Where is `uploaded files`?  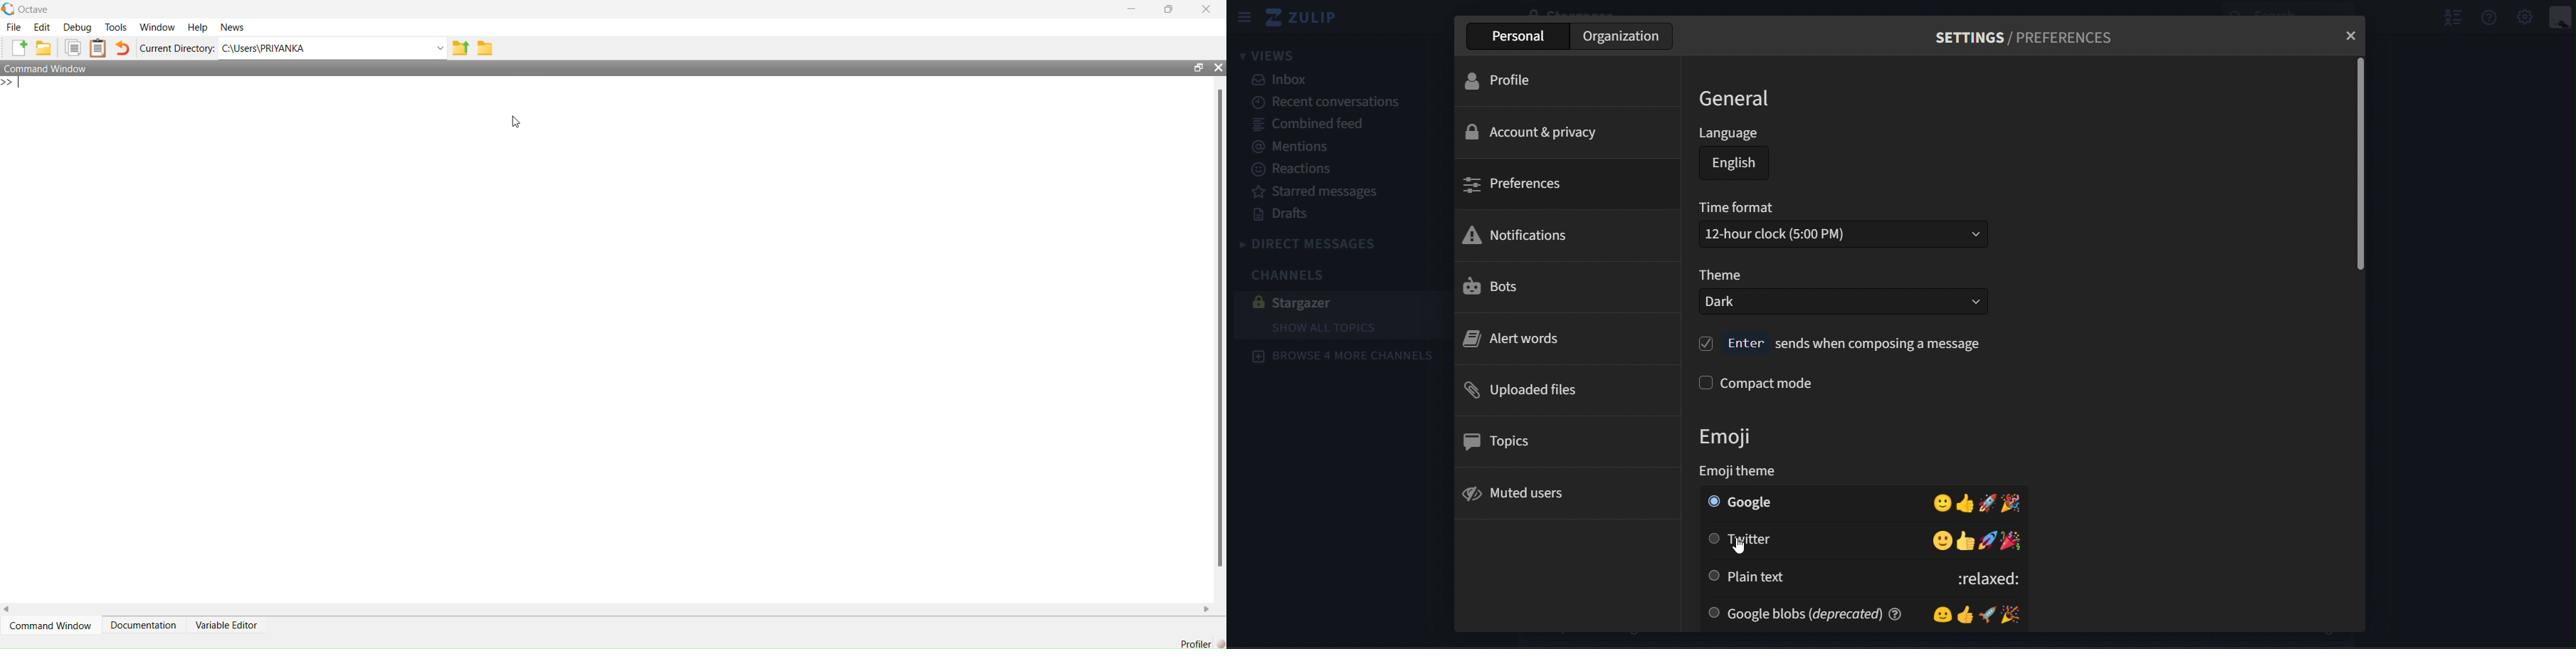
uploaded files is located at coordinates (1523, 390).